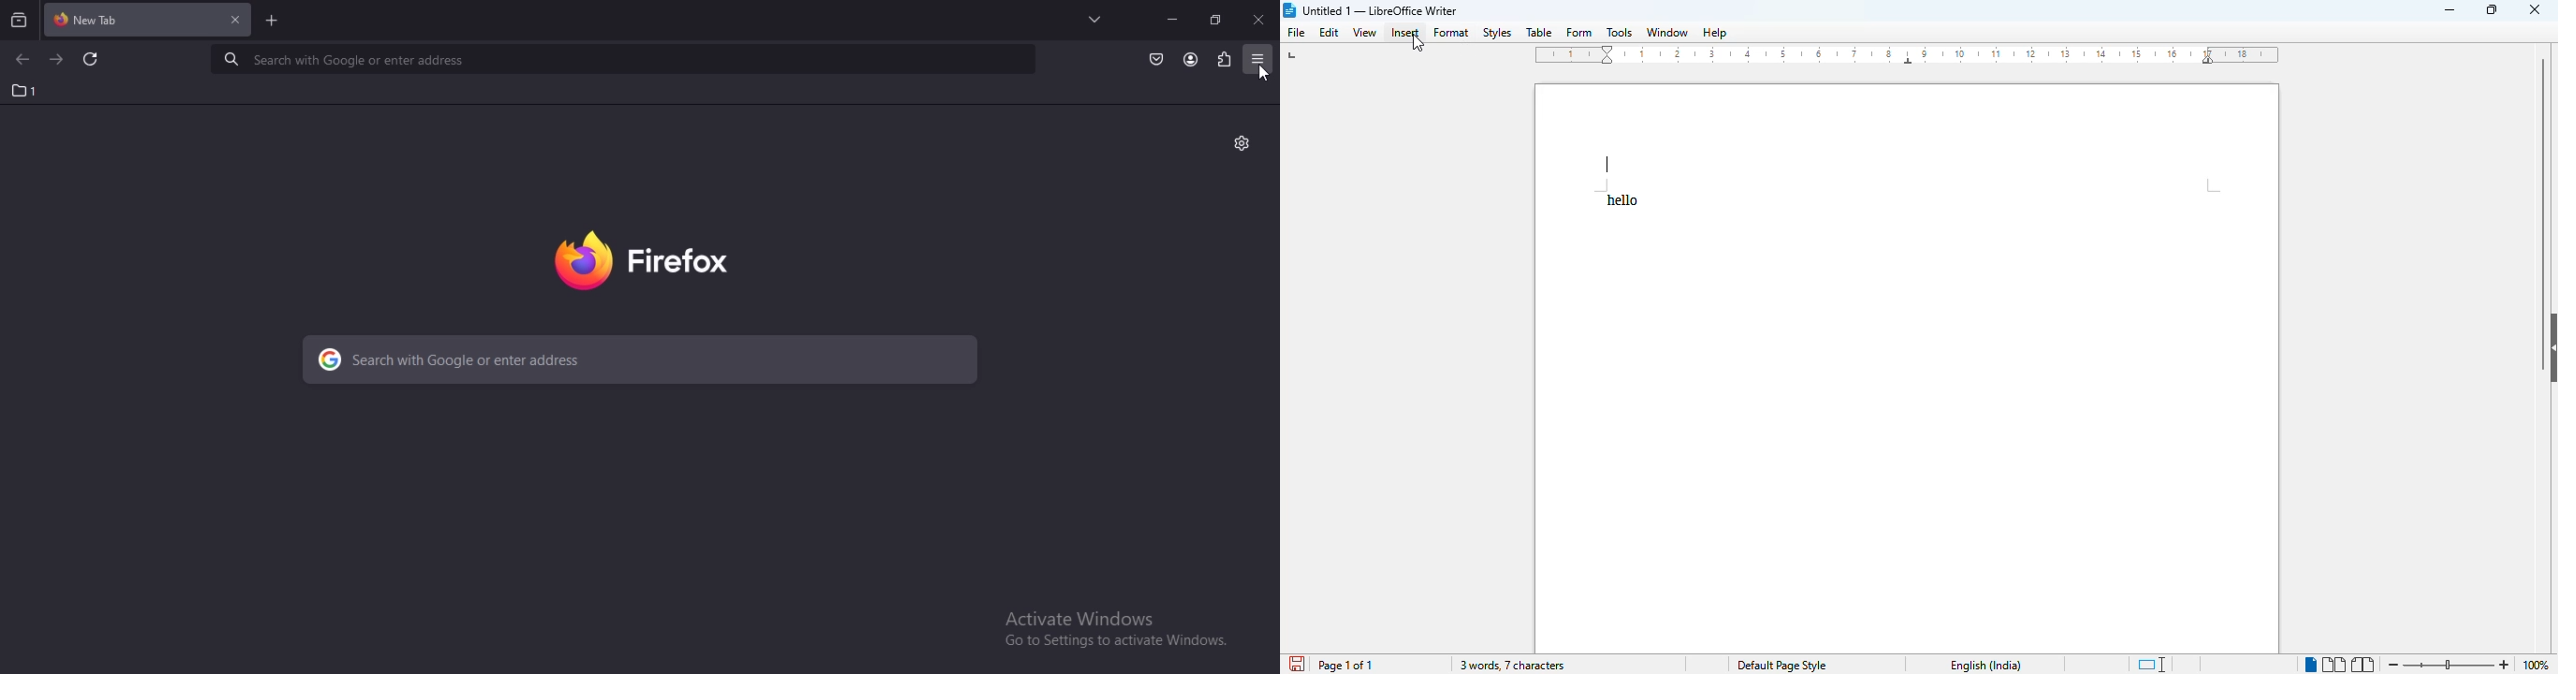 Image resolution: width=2576 pixels, height=700 pixels. Describe the element at coordinates (2152, 665) in the screenshot. I see `standard selection` at that location.